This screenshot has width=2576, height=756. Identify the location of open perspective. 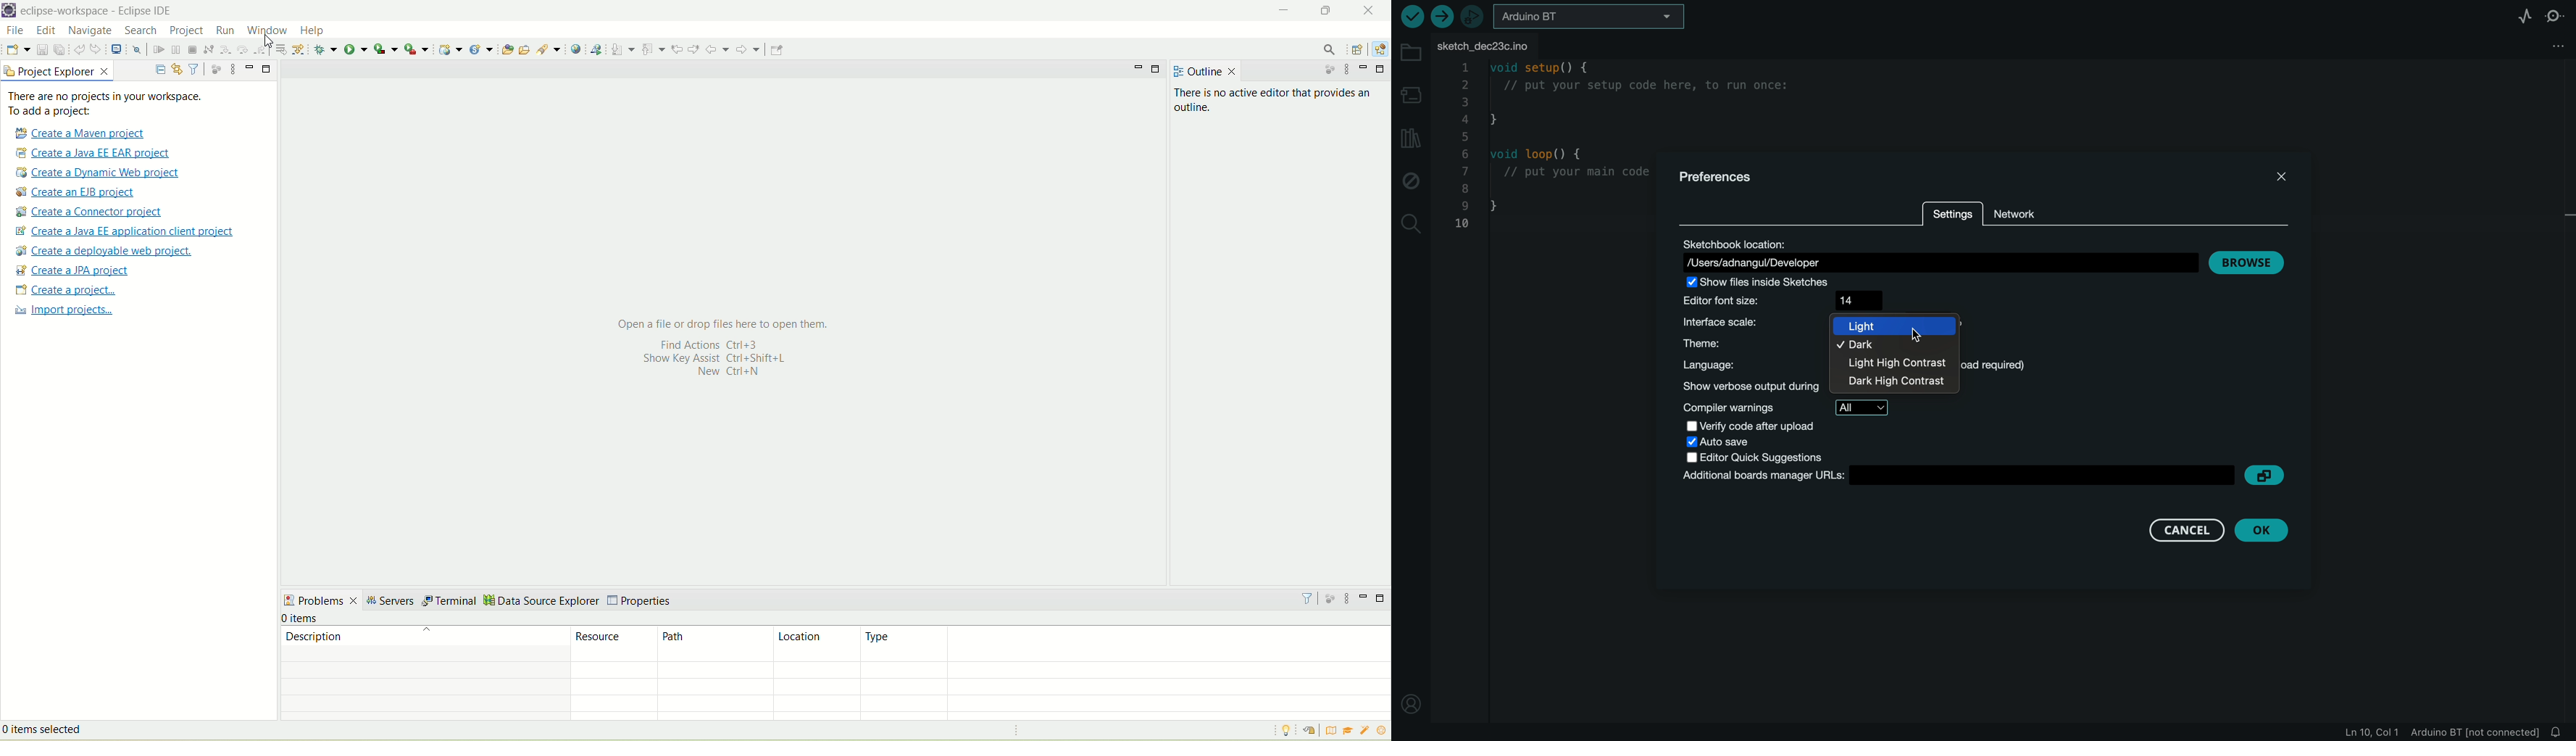
(1359, 49).